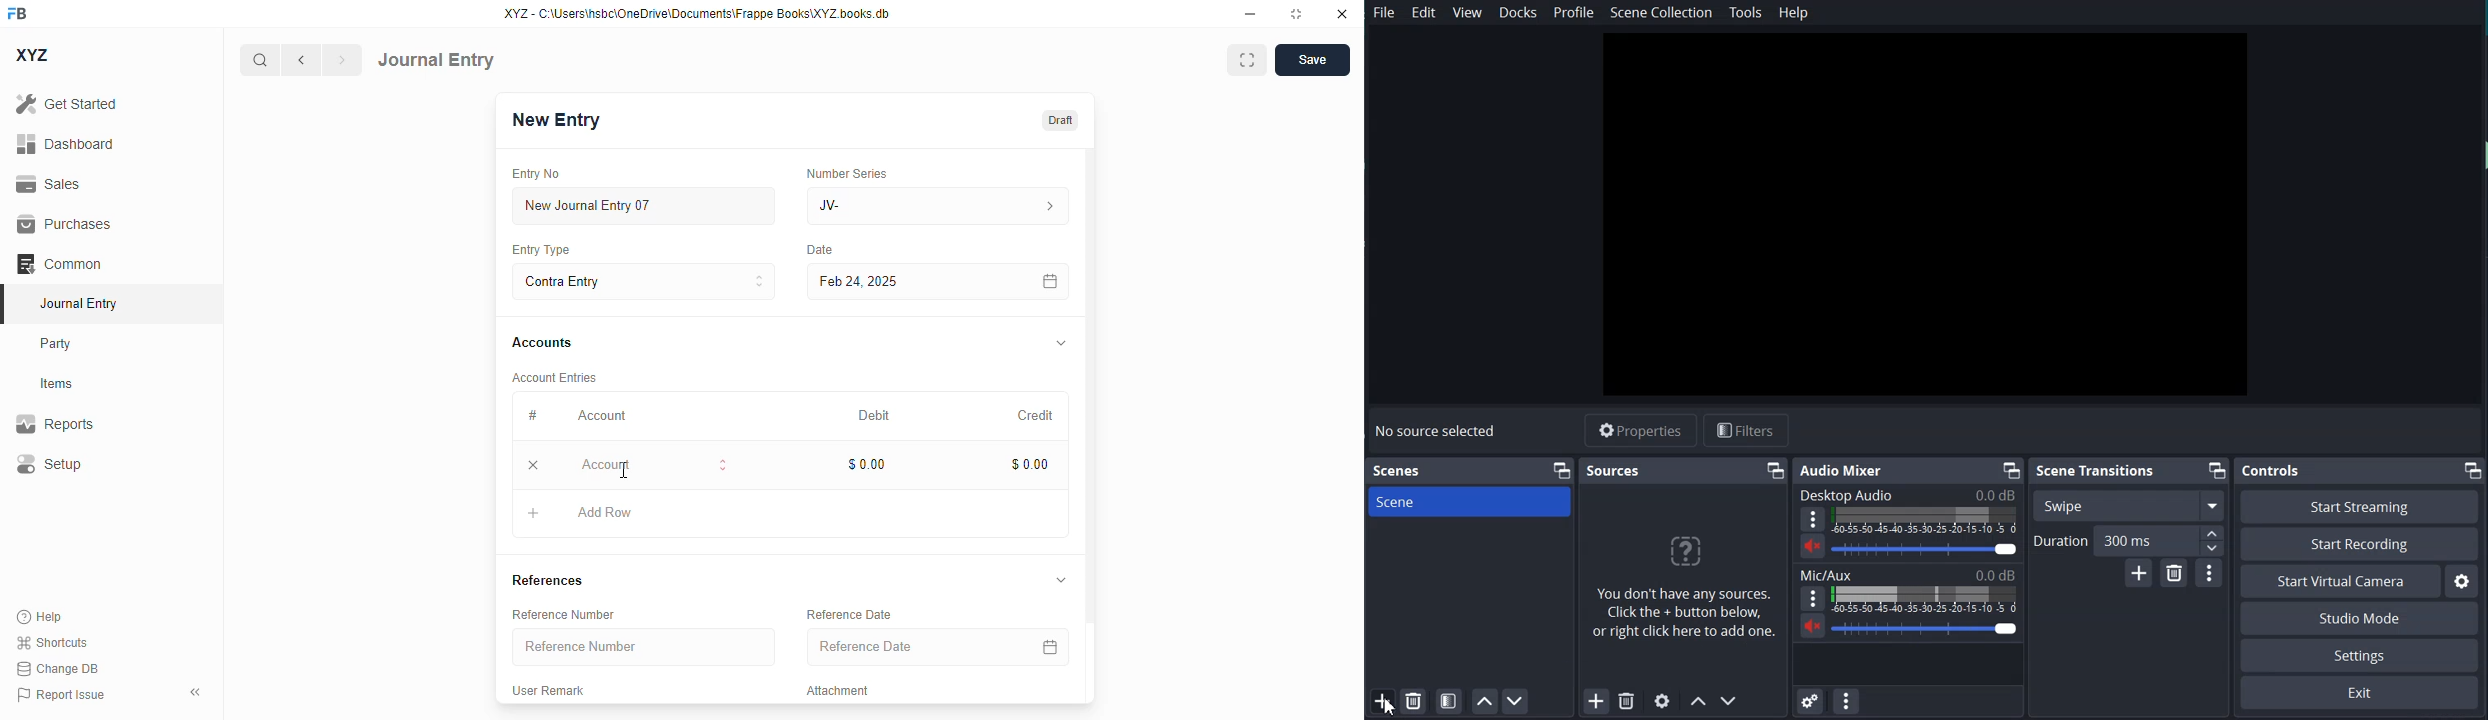 The width and height of the screenshot is (2492, 728). What do you see at coordinates (1746, 429) in the screenshot?
I see `Filters` at bounding box center [1746, 429].